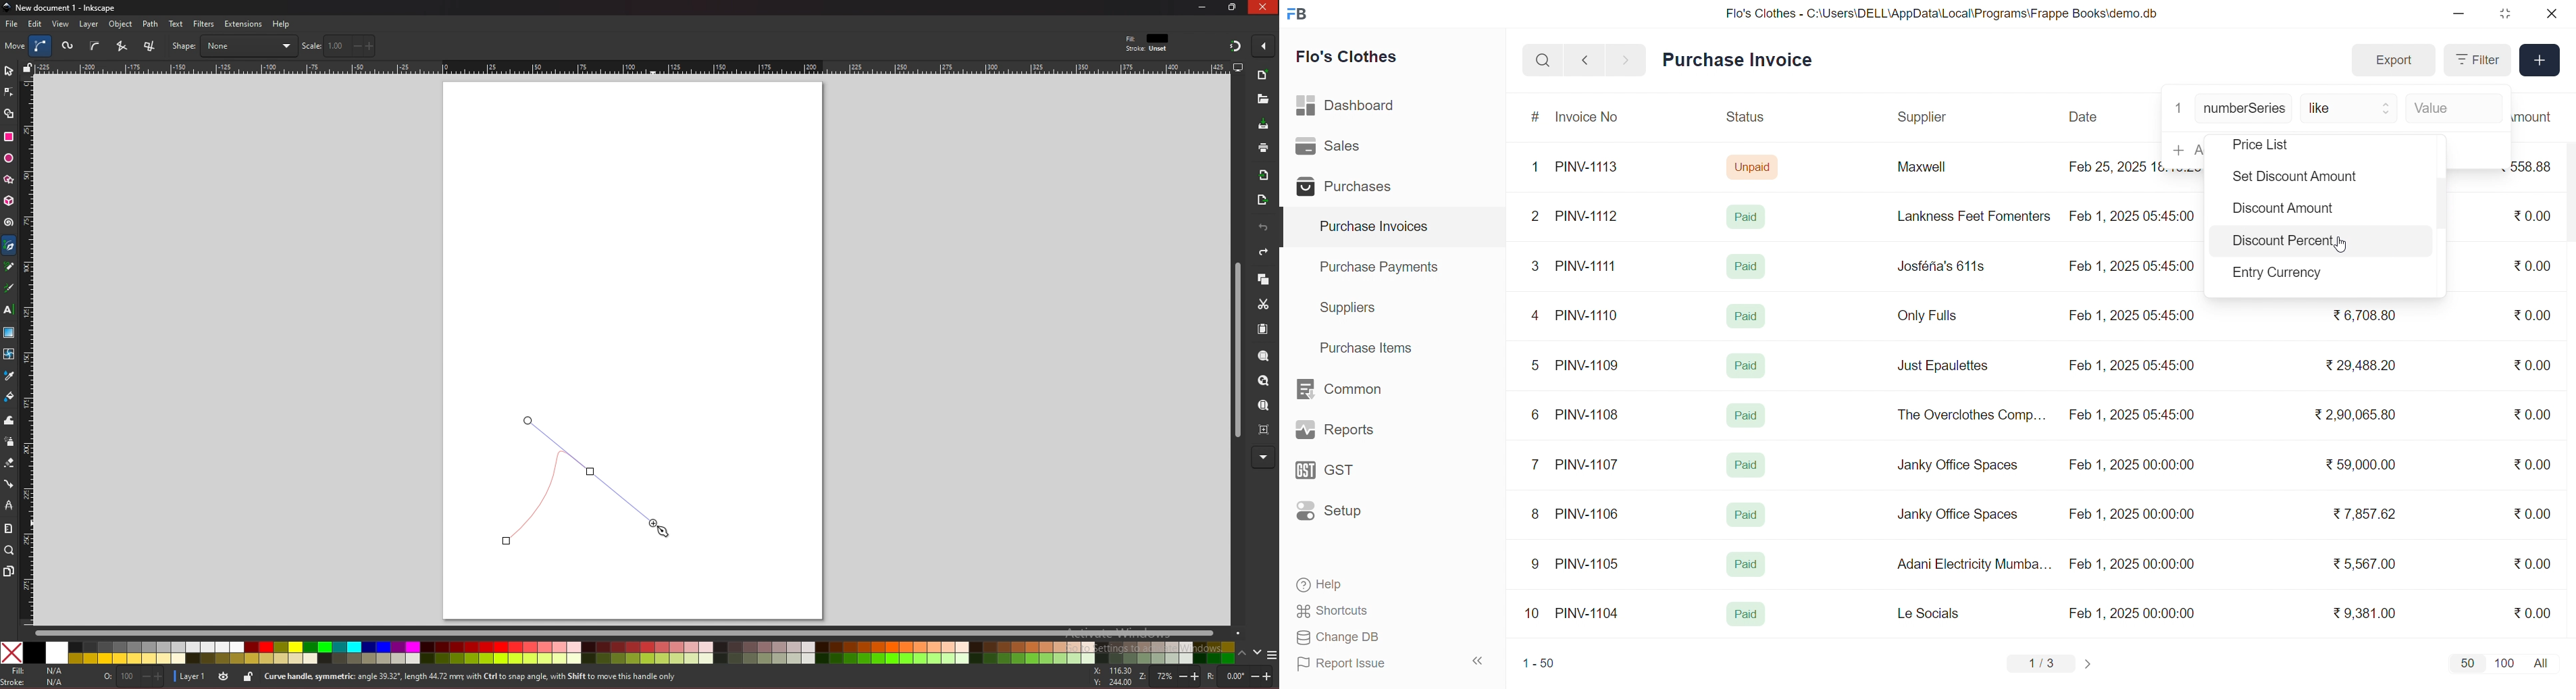 This screenshot has width=2576, height=700. I want to click on Purchase Invoice, so click(1742, 60).